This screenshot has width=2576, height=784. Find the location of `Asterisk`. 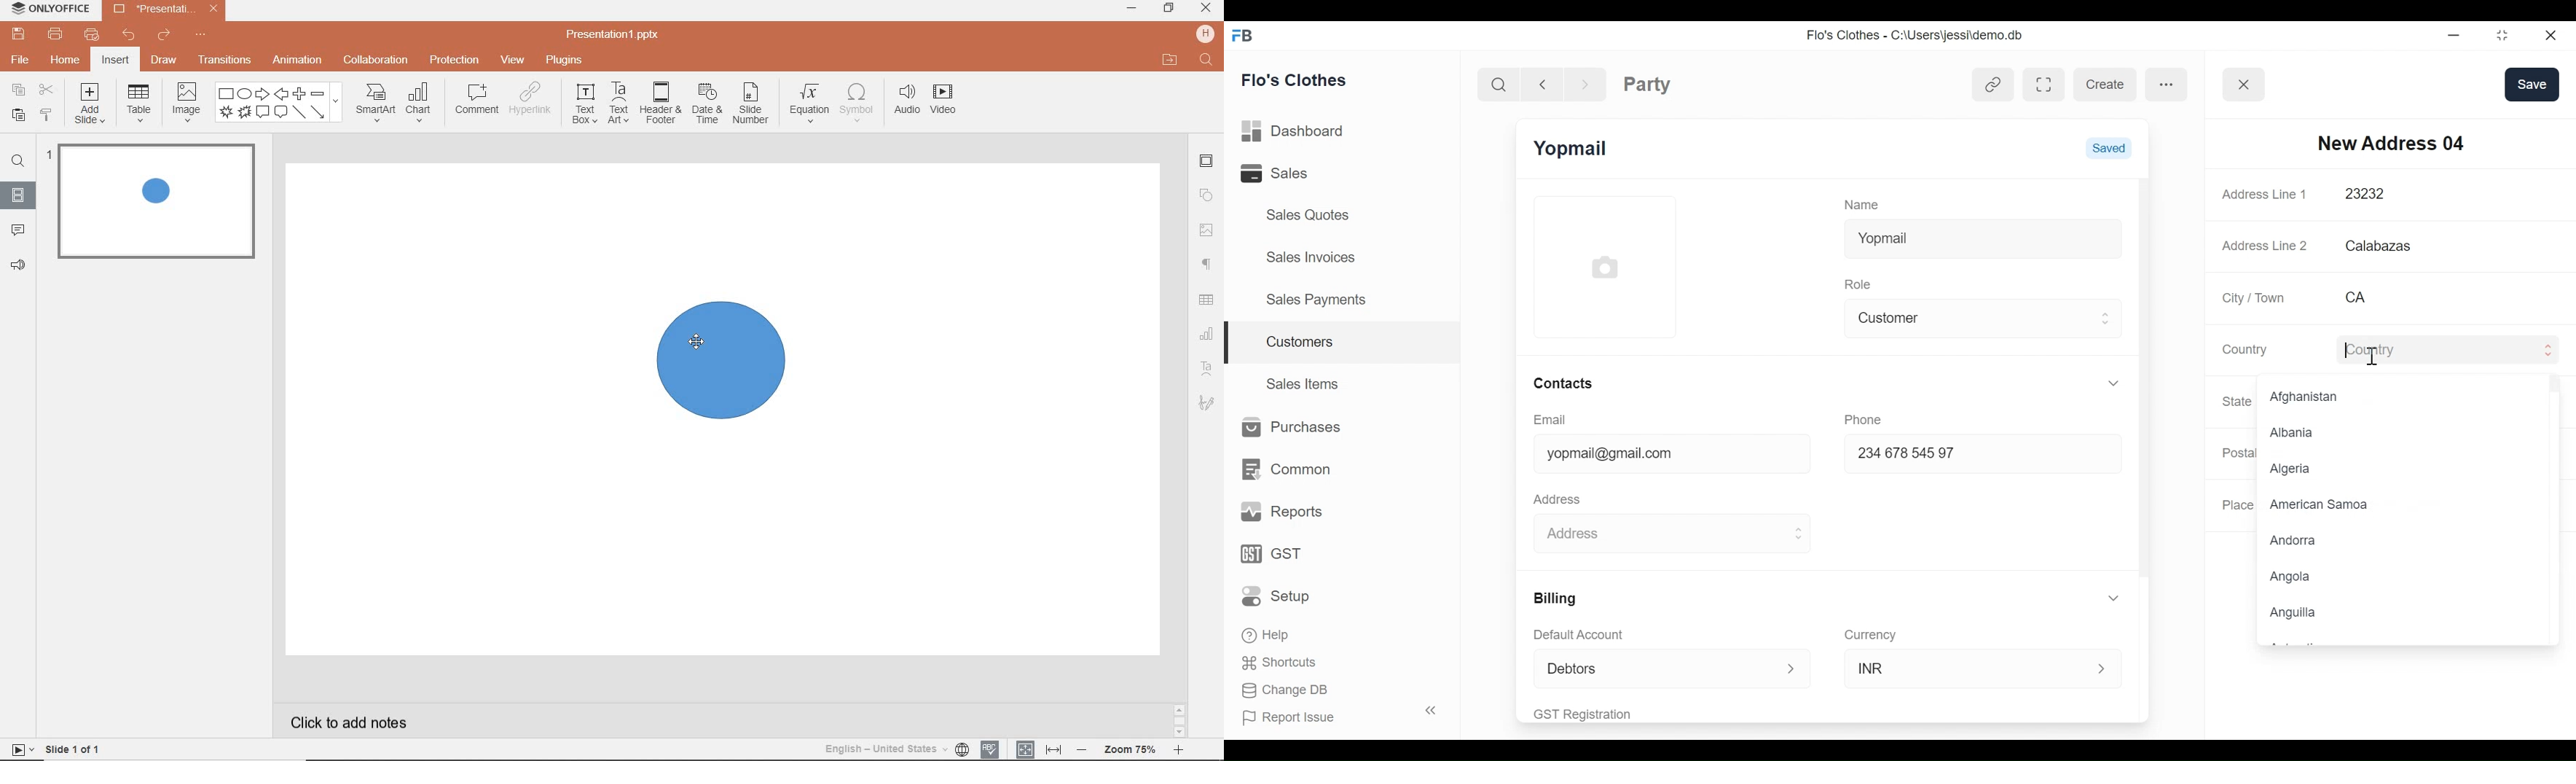

Asterisk is located at coordinates (2544, 194).